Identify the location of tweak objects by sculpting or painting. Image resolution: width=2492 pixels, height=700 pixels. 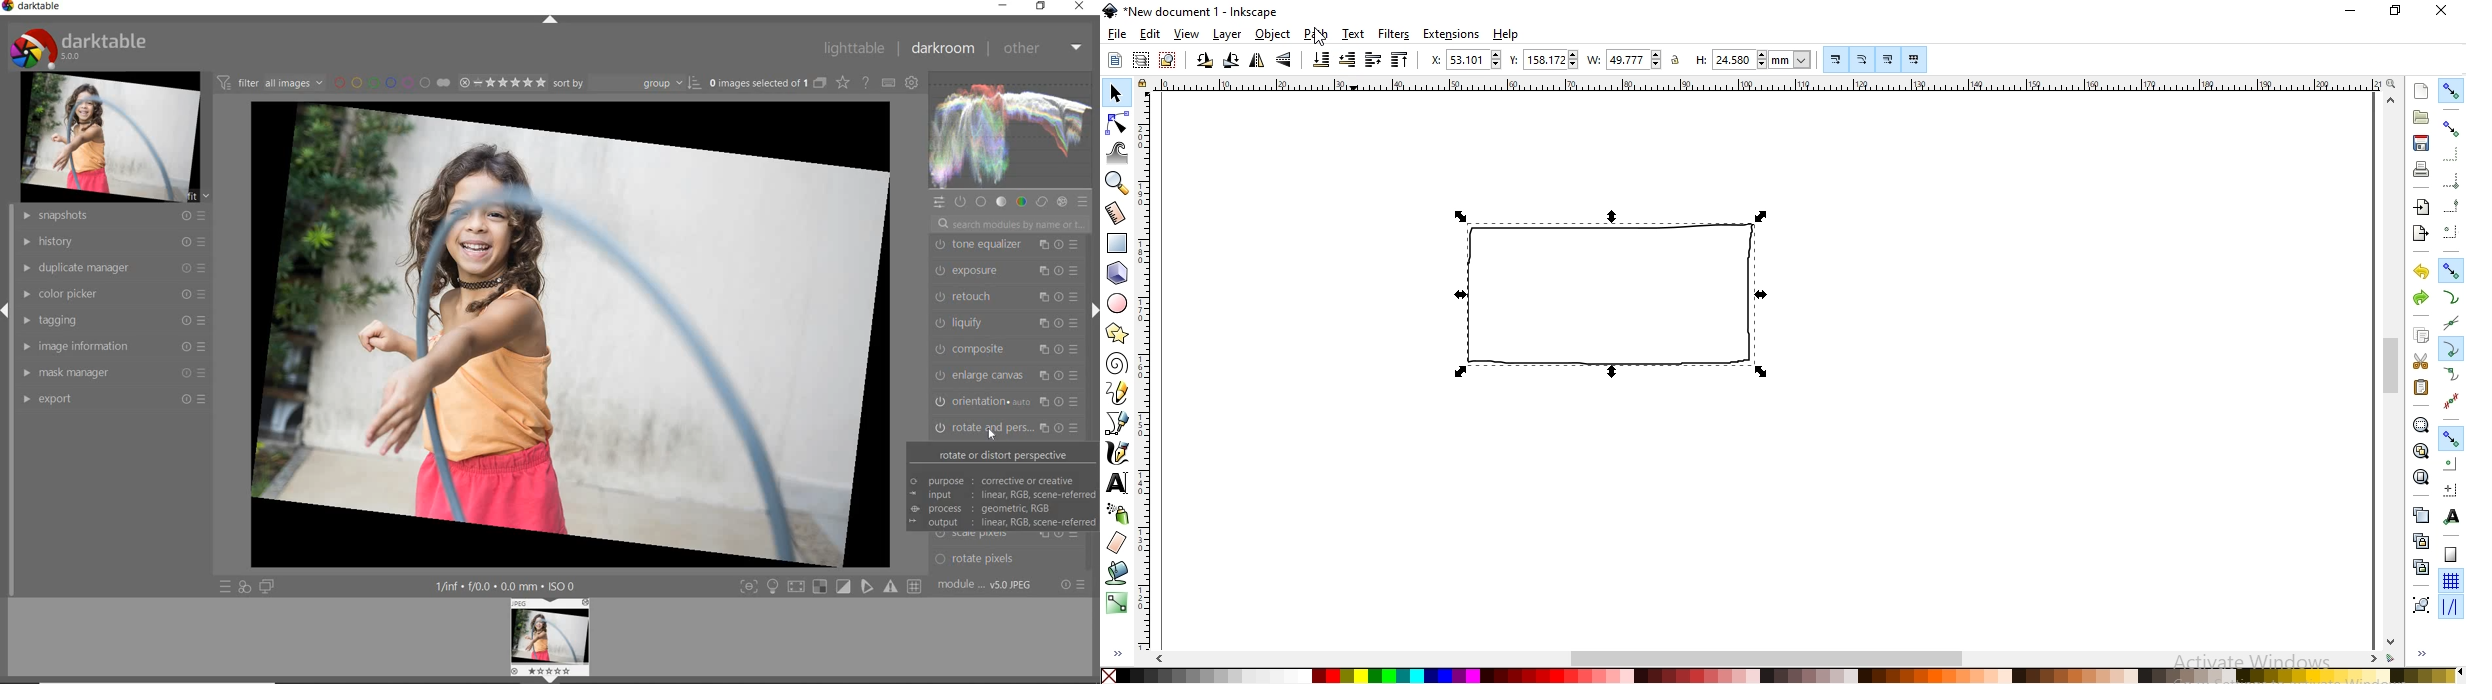
(1118, 154).